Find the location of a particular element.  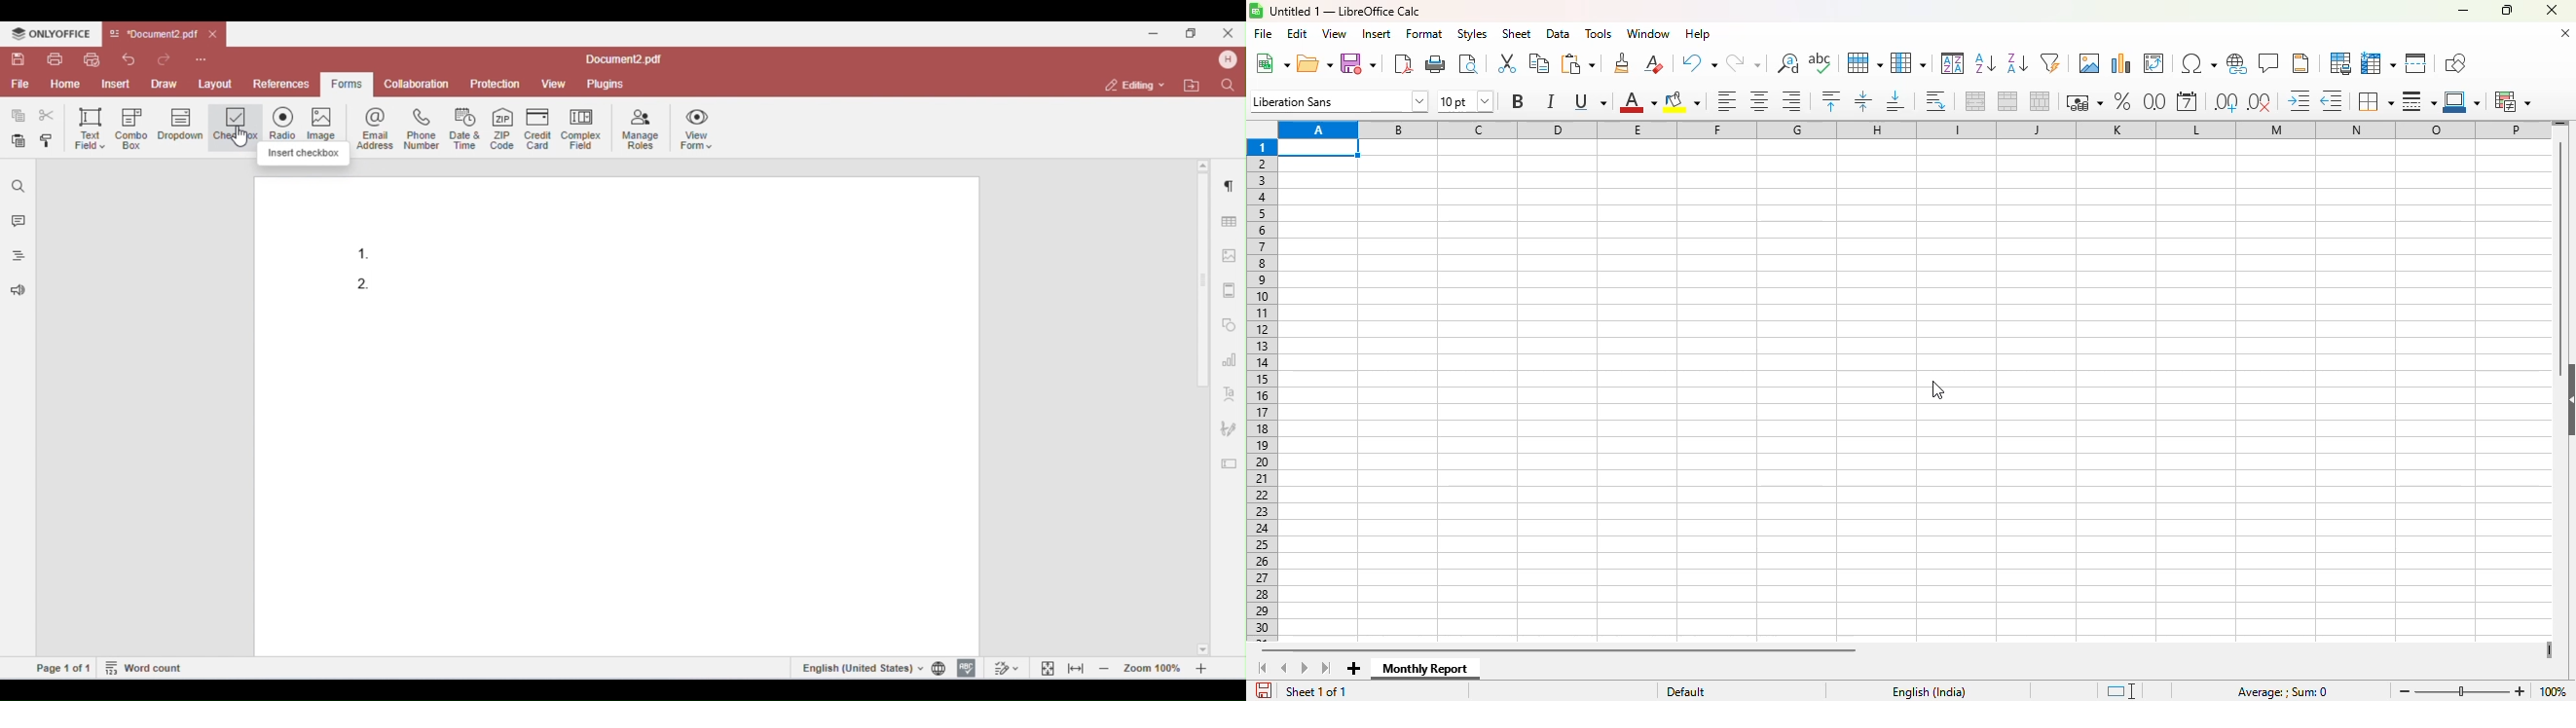

font color is located at coordinates (1637, 101).